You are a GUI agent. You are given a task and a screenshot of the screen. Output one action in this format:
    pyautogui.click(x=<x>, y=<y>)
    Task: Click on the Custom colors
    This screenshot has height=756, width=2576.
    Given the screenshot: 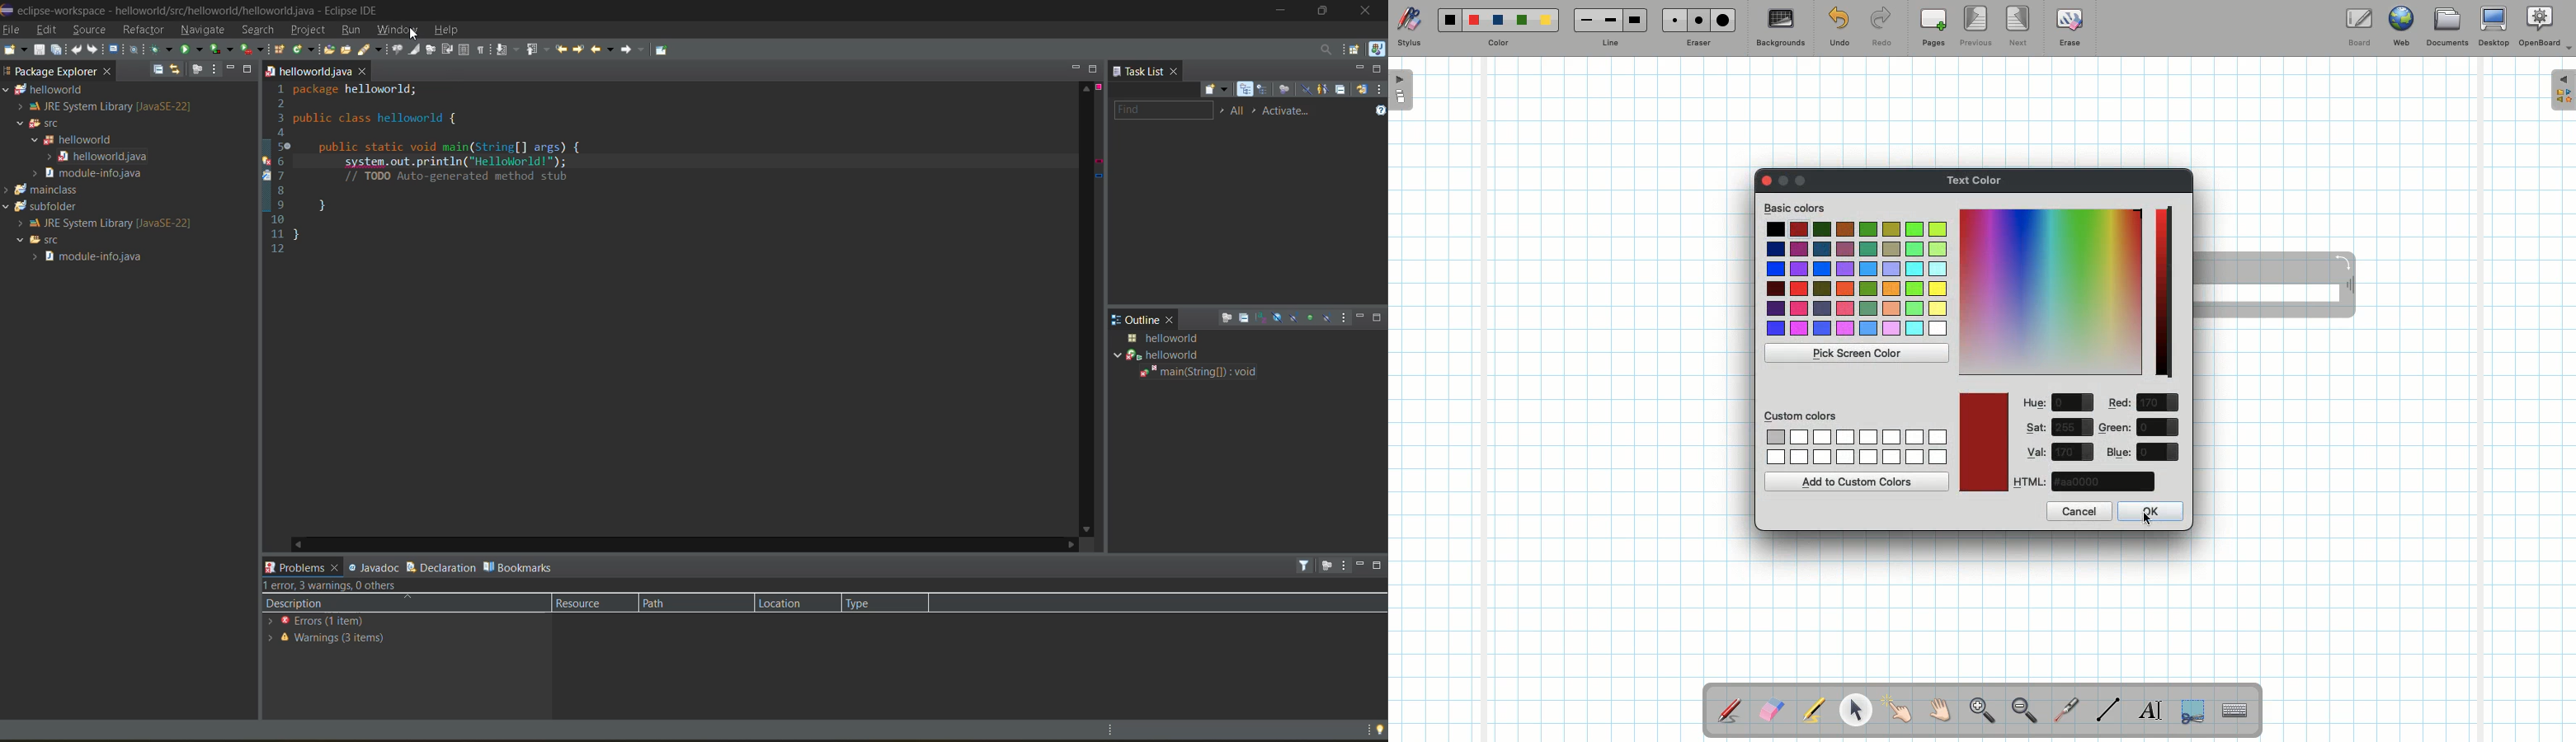 What is the action you would take?
    pyautogui.click(x=1802, y=415)
    